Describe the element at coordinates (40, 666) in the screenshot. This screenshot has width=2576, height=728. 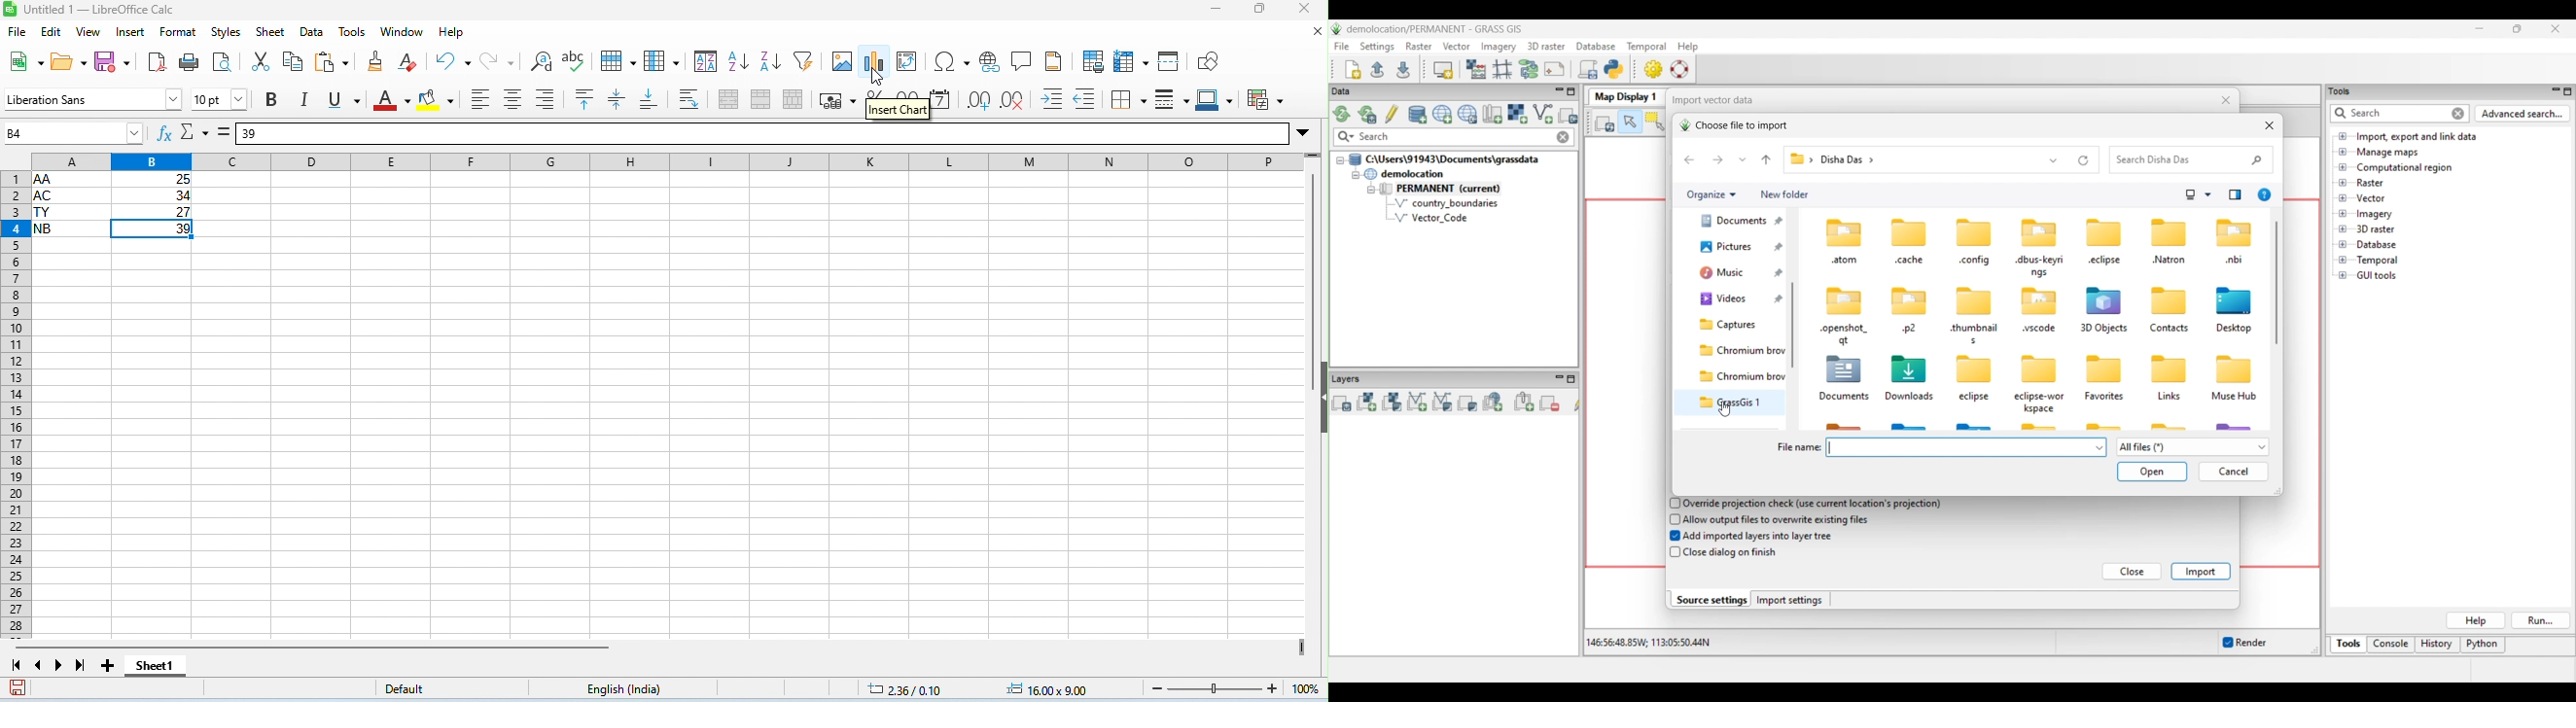
I see `previous sheet` at that location.